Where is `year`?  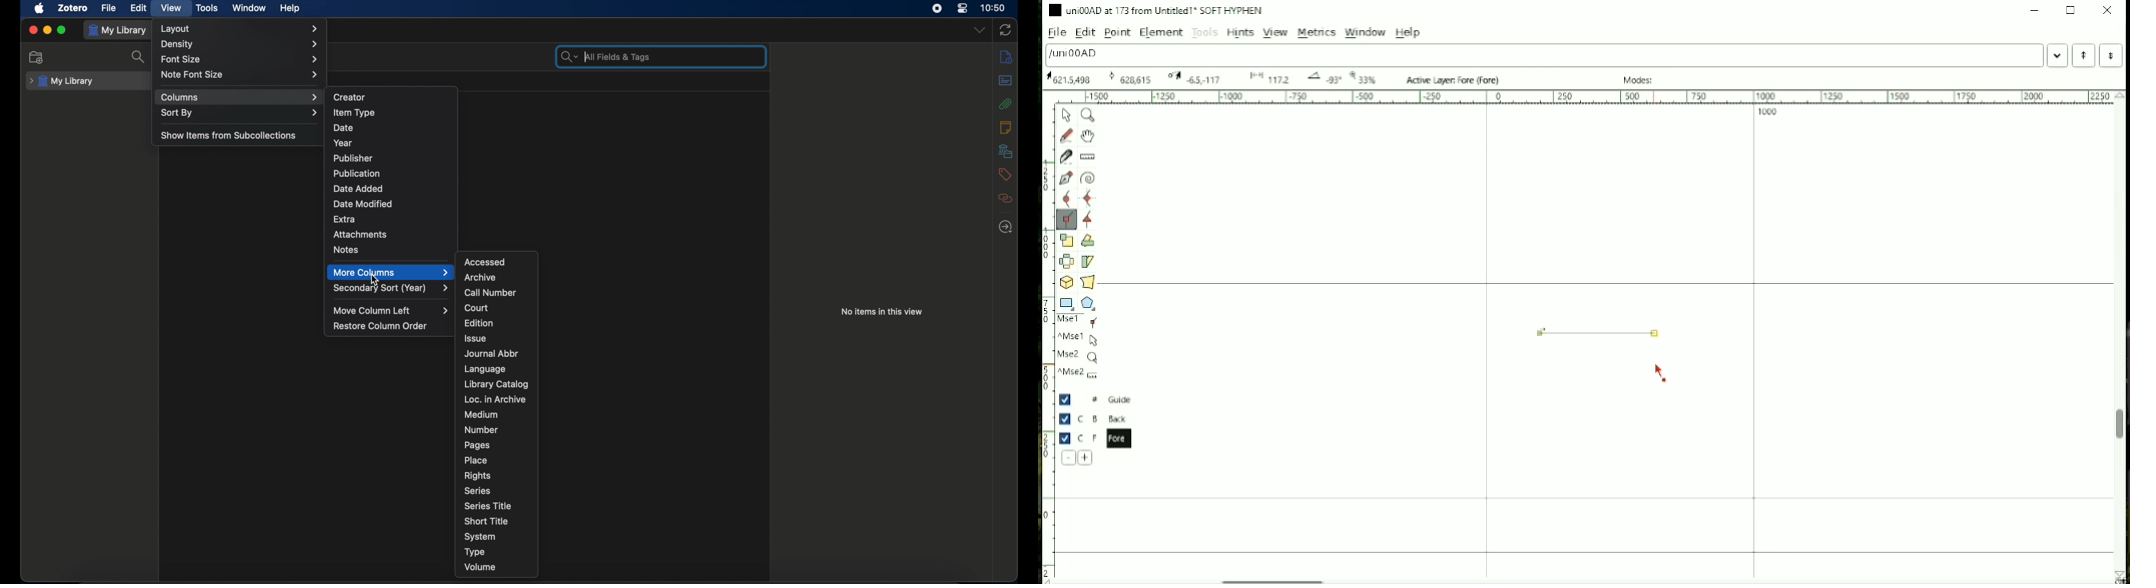
year is located at coordinates (344, 143).